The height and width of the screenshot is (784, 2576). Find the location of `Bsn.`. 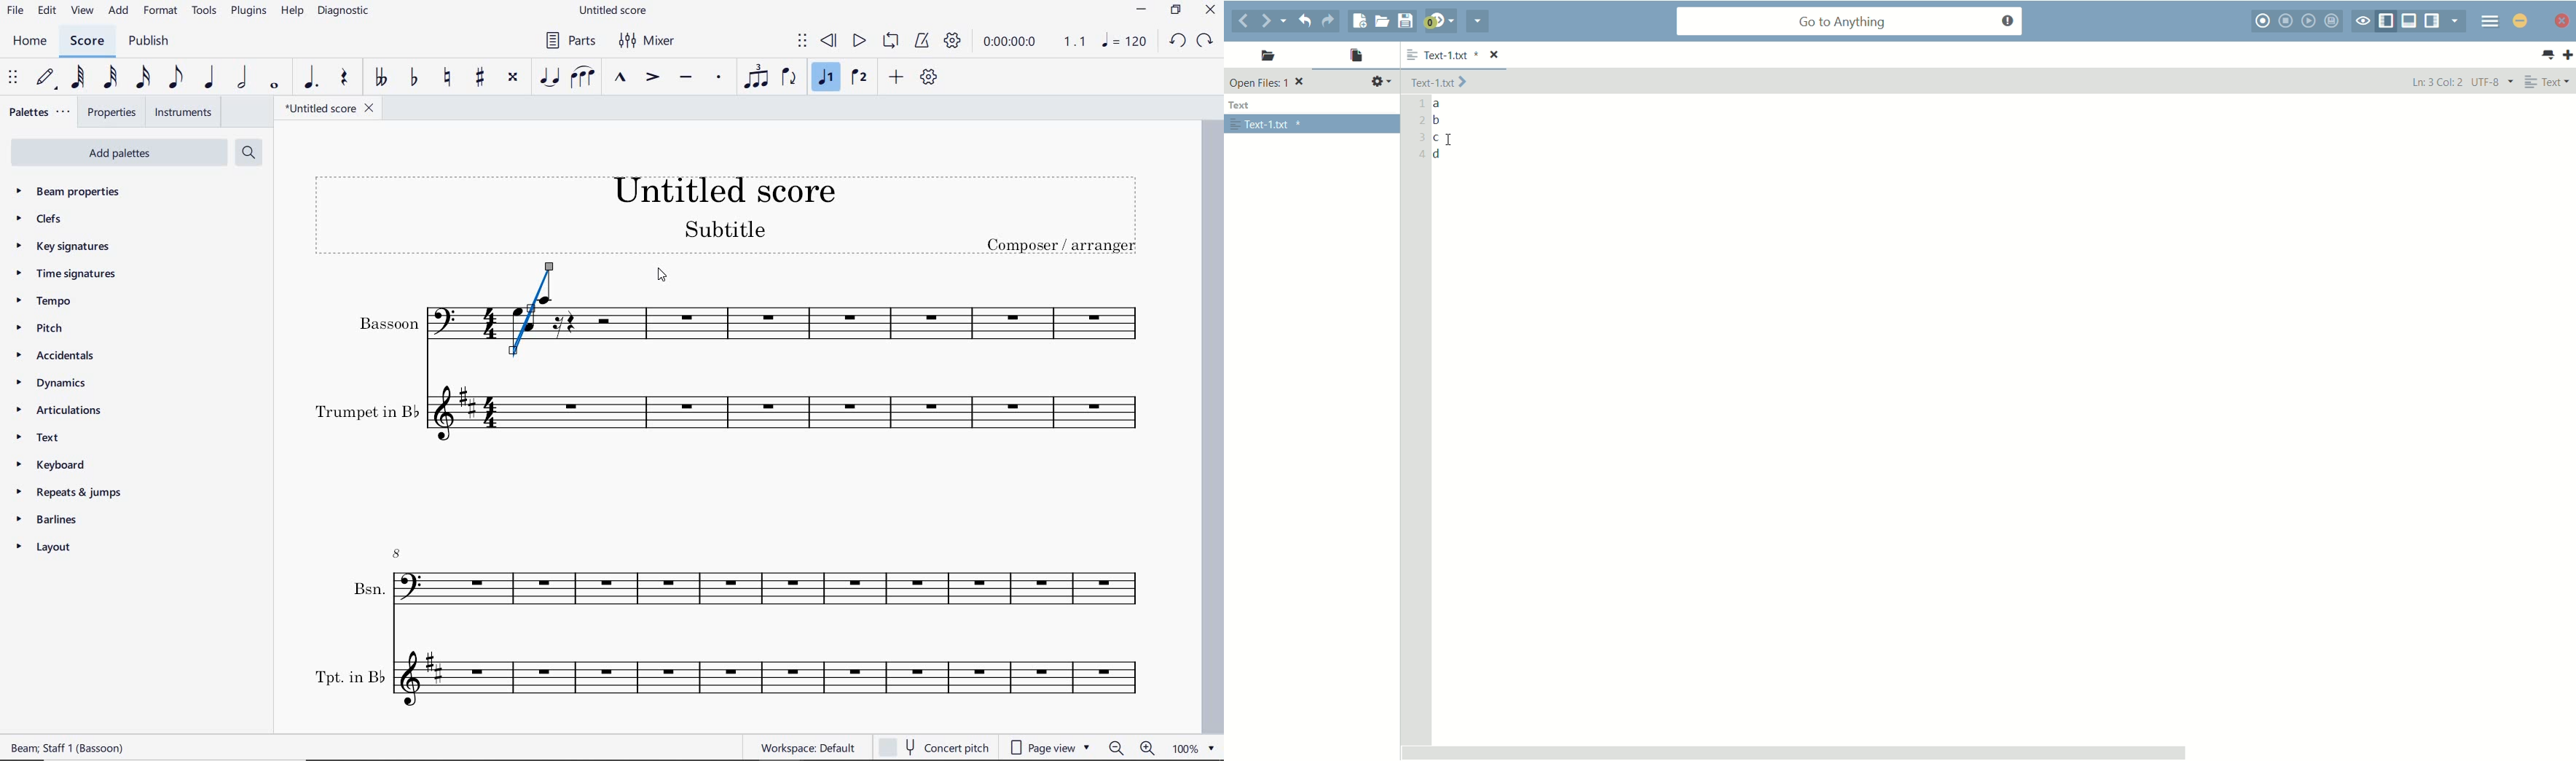

Bsn. is located at coordinates (744, 584).